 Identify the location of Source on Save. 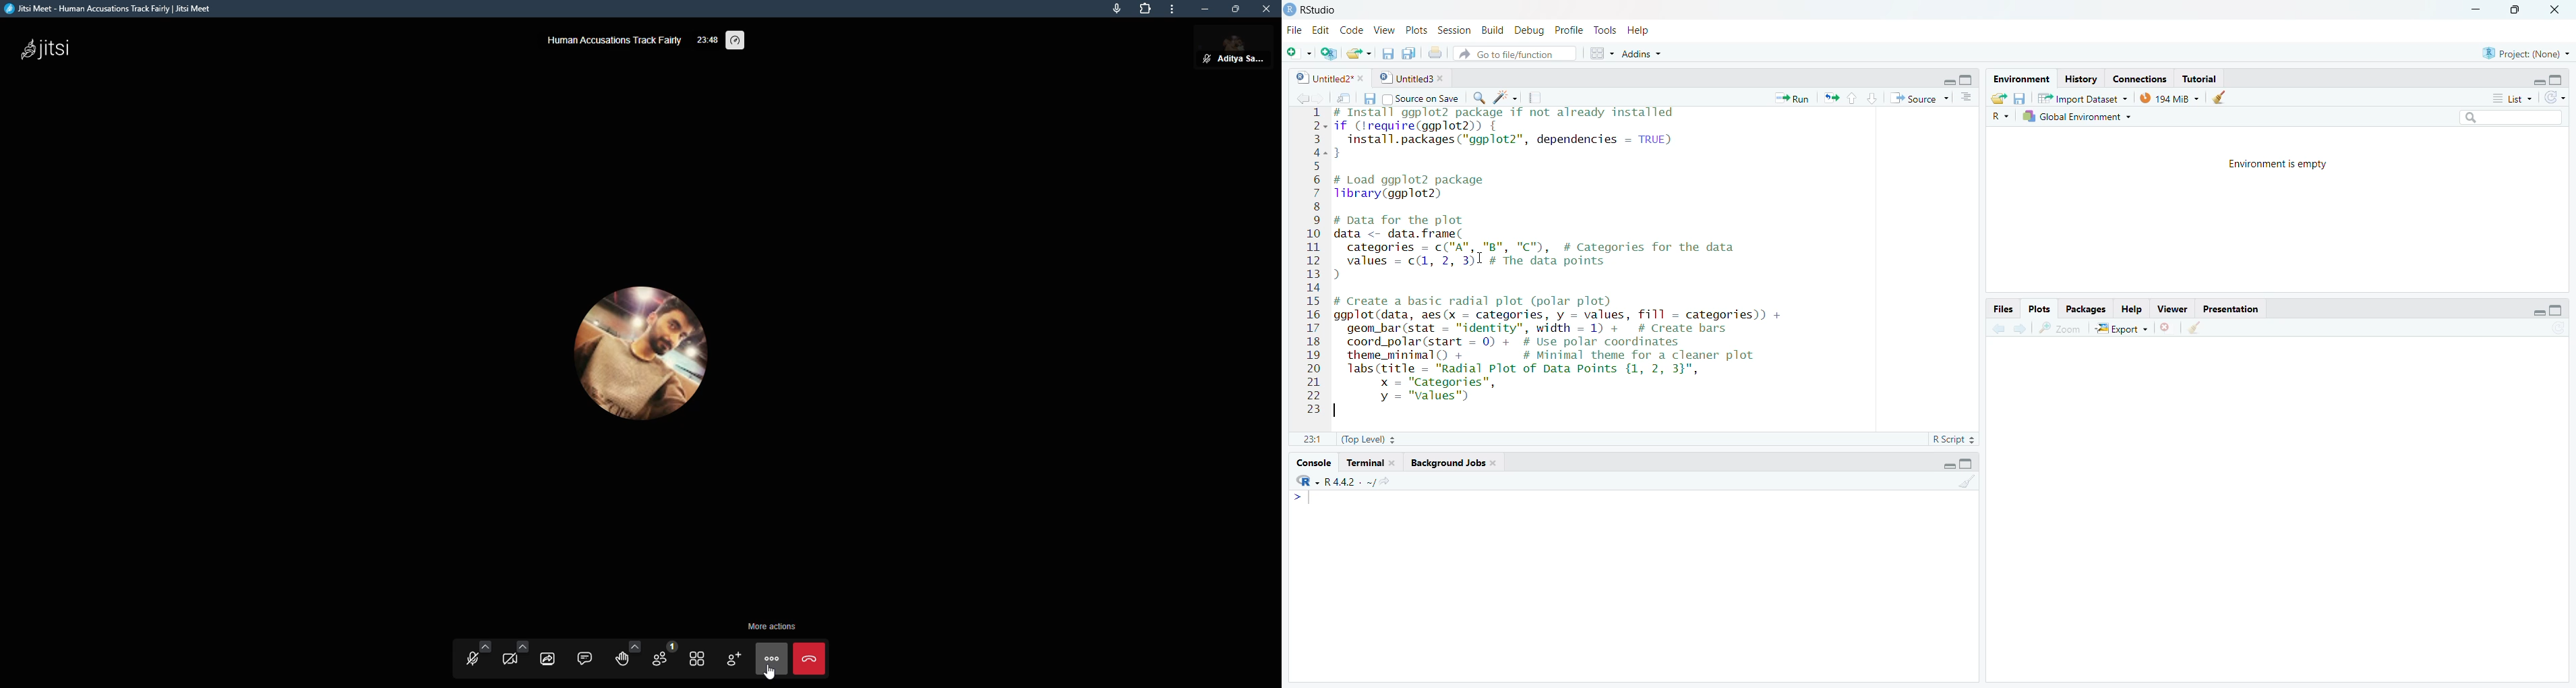
(1411, 98).